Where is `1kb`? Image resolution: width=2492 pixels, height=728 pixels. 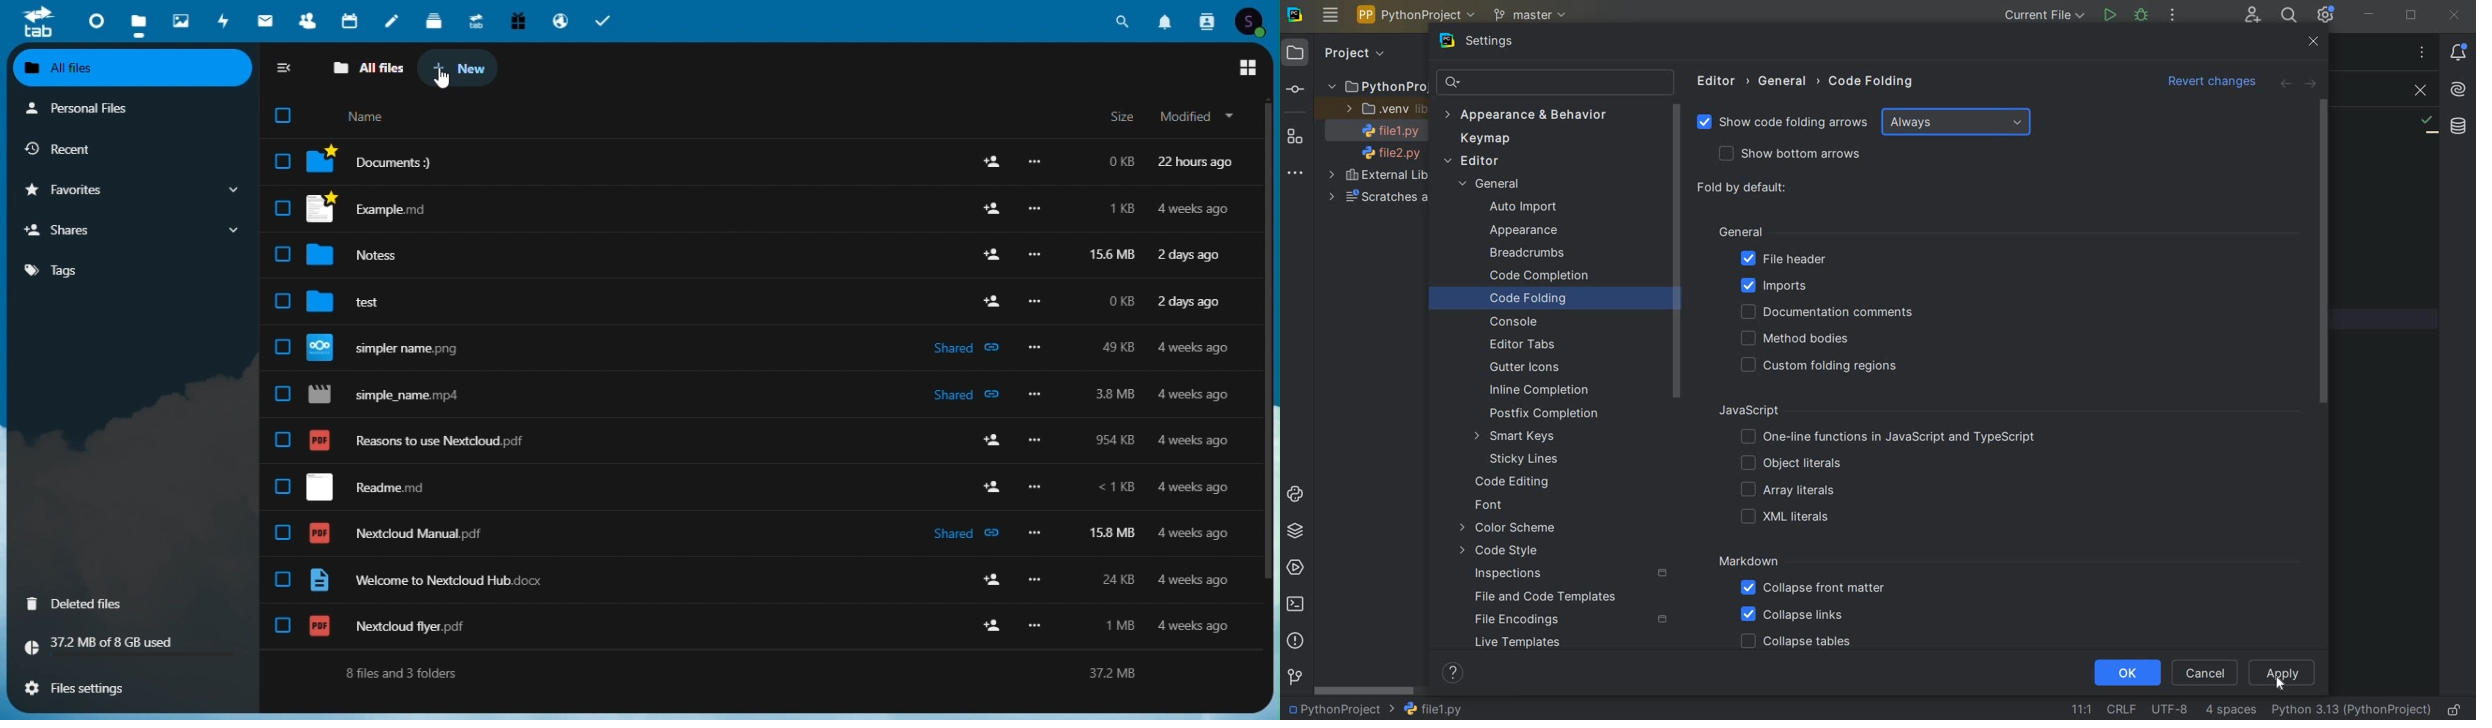
1kb is located at coordinates (1120, 210).